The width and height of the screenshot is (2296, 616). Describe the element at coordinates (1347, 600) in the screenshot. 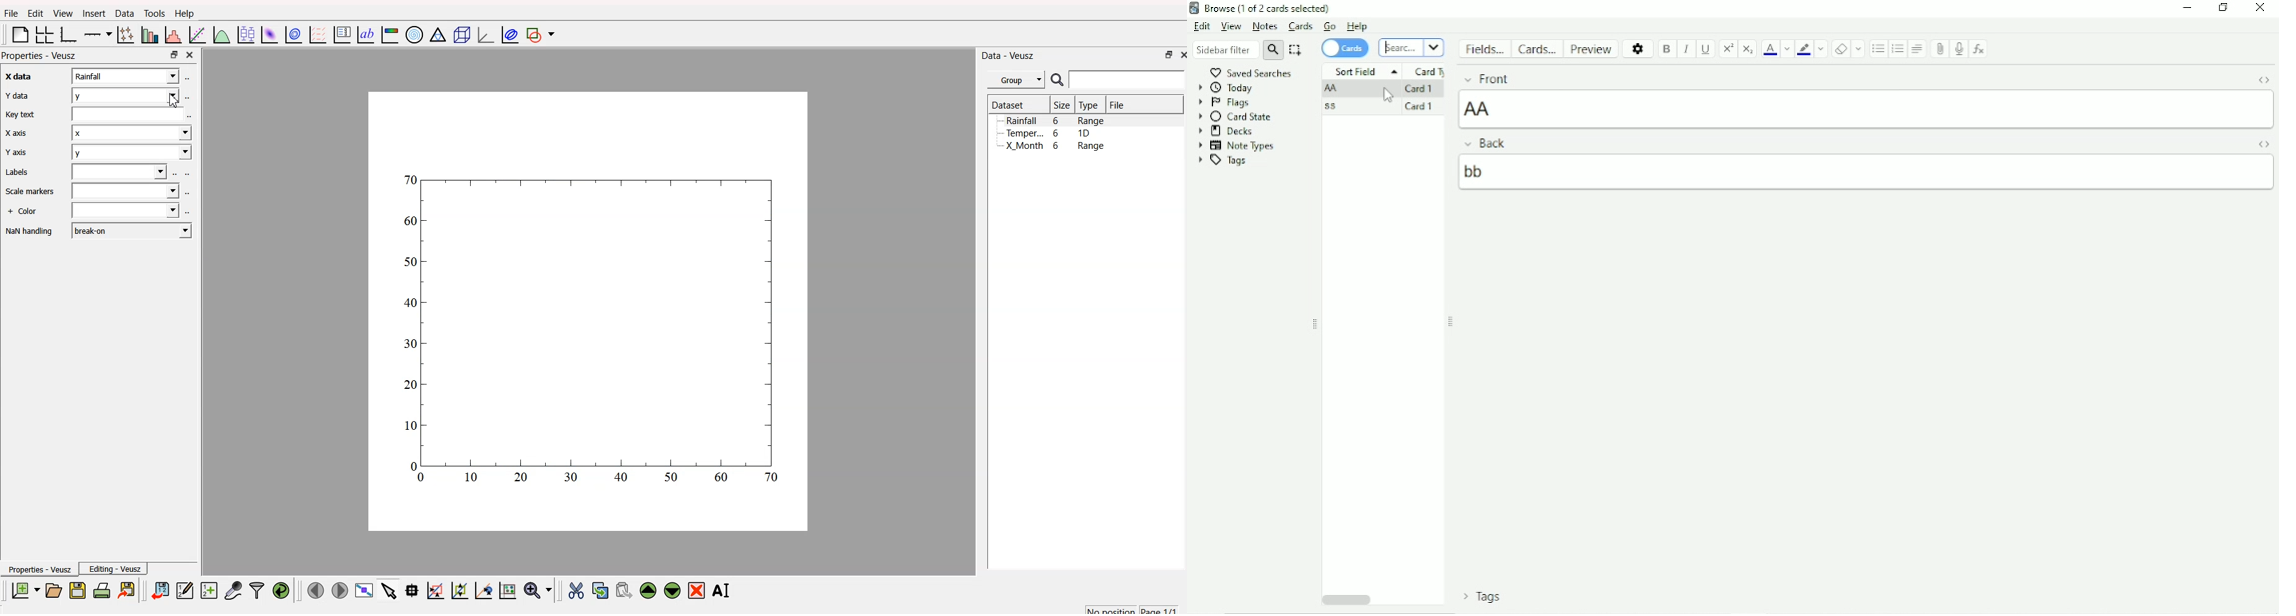

I see `Horizontal scrollbar` at that location.